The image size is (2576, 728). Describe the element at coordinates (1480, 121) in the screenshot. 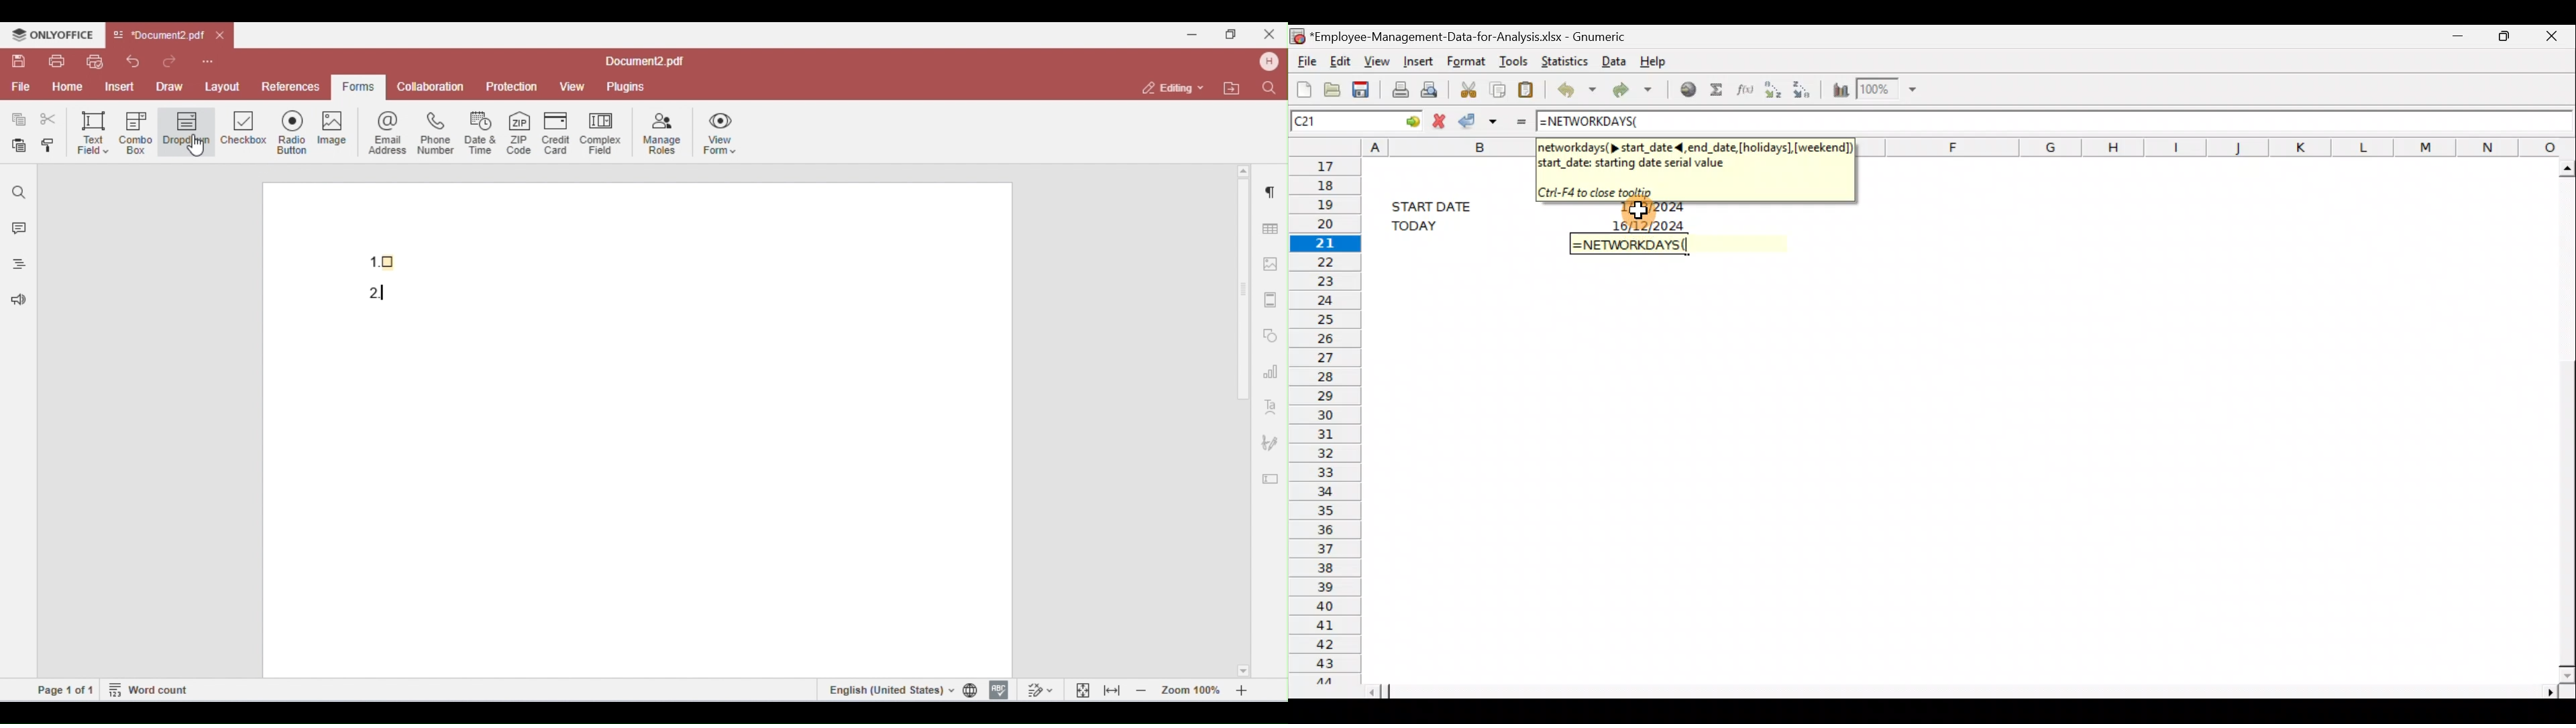

I see `Accept change` at that location.